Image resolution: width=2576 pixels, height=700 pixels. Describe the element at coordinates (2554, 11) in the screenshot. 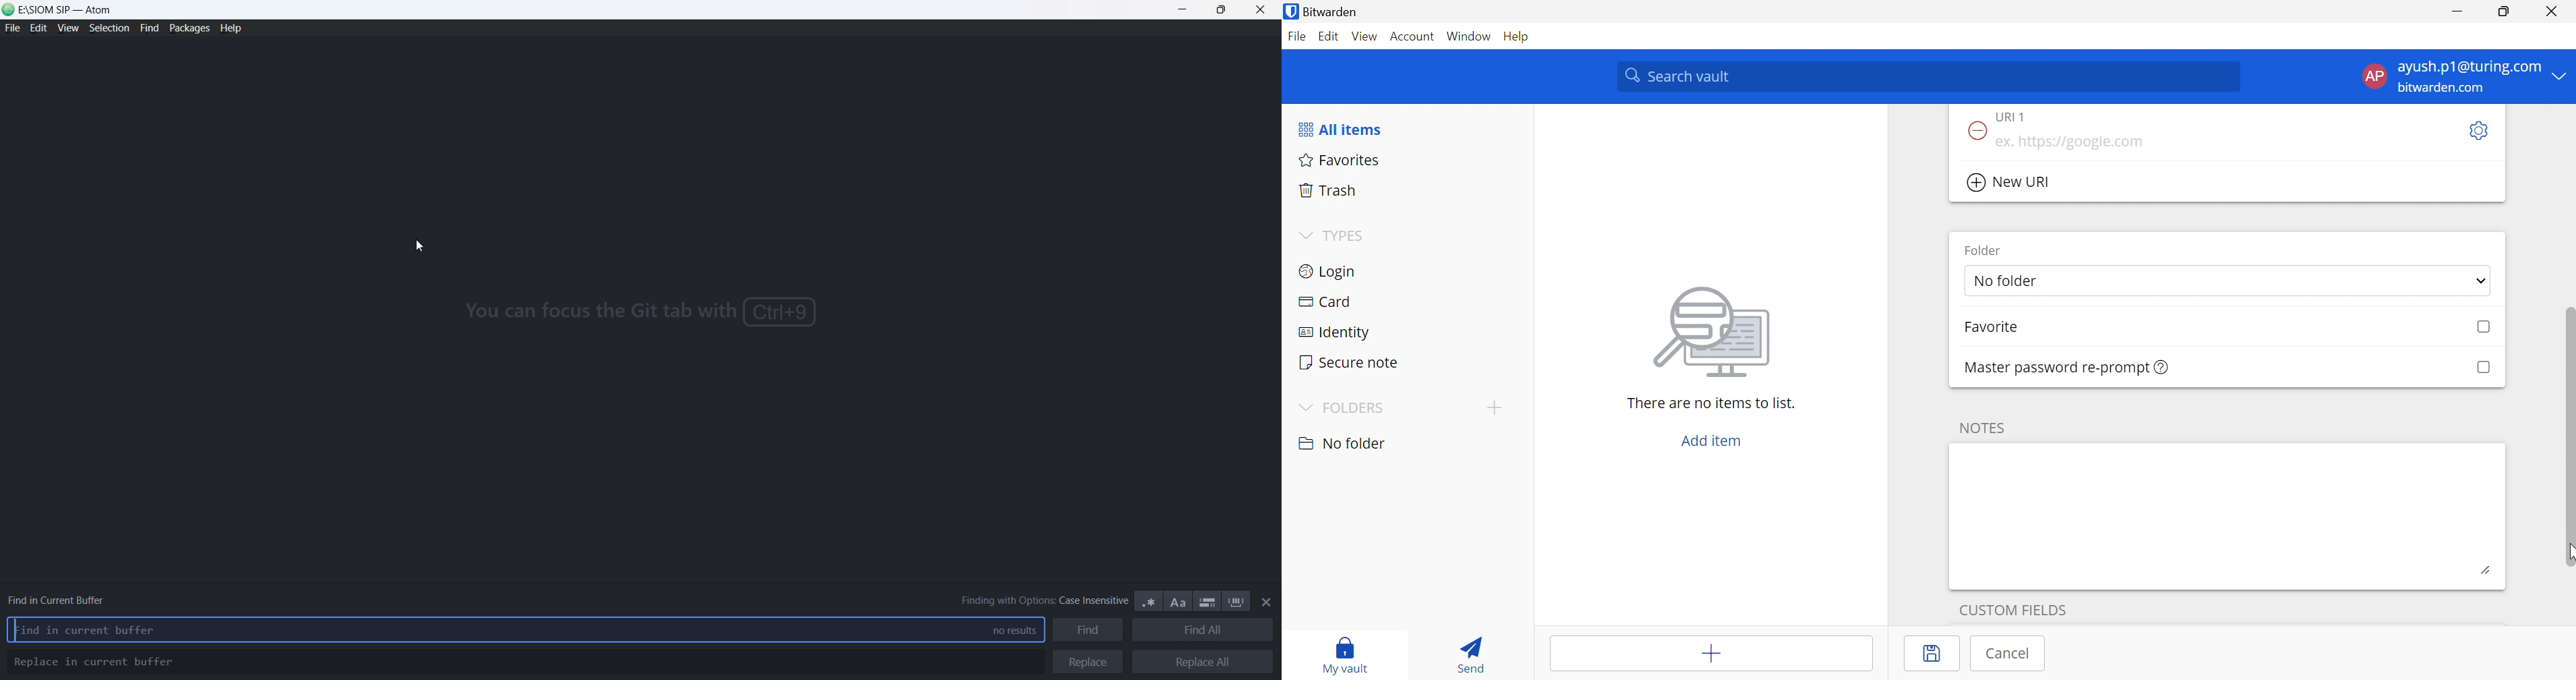

I see `Close` at that location.